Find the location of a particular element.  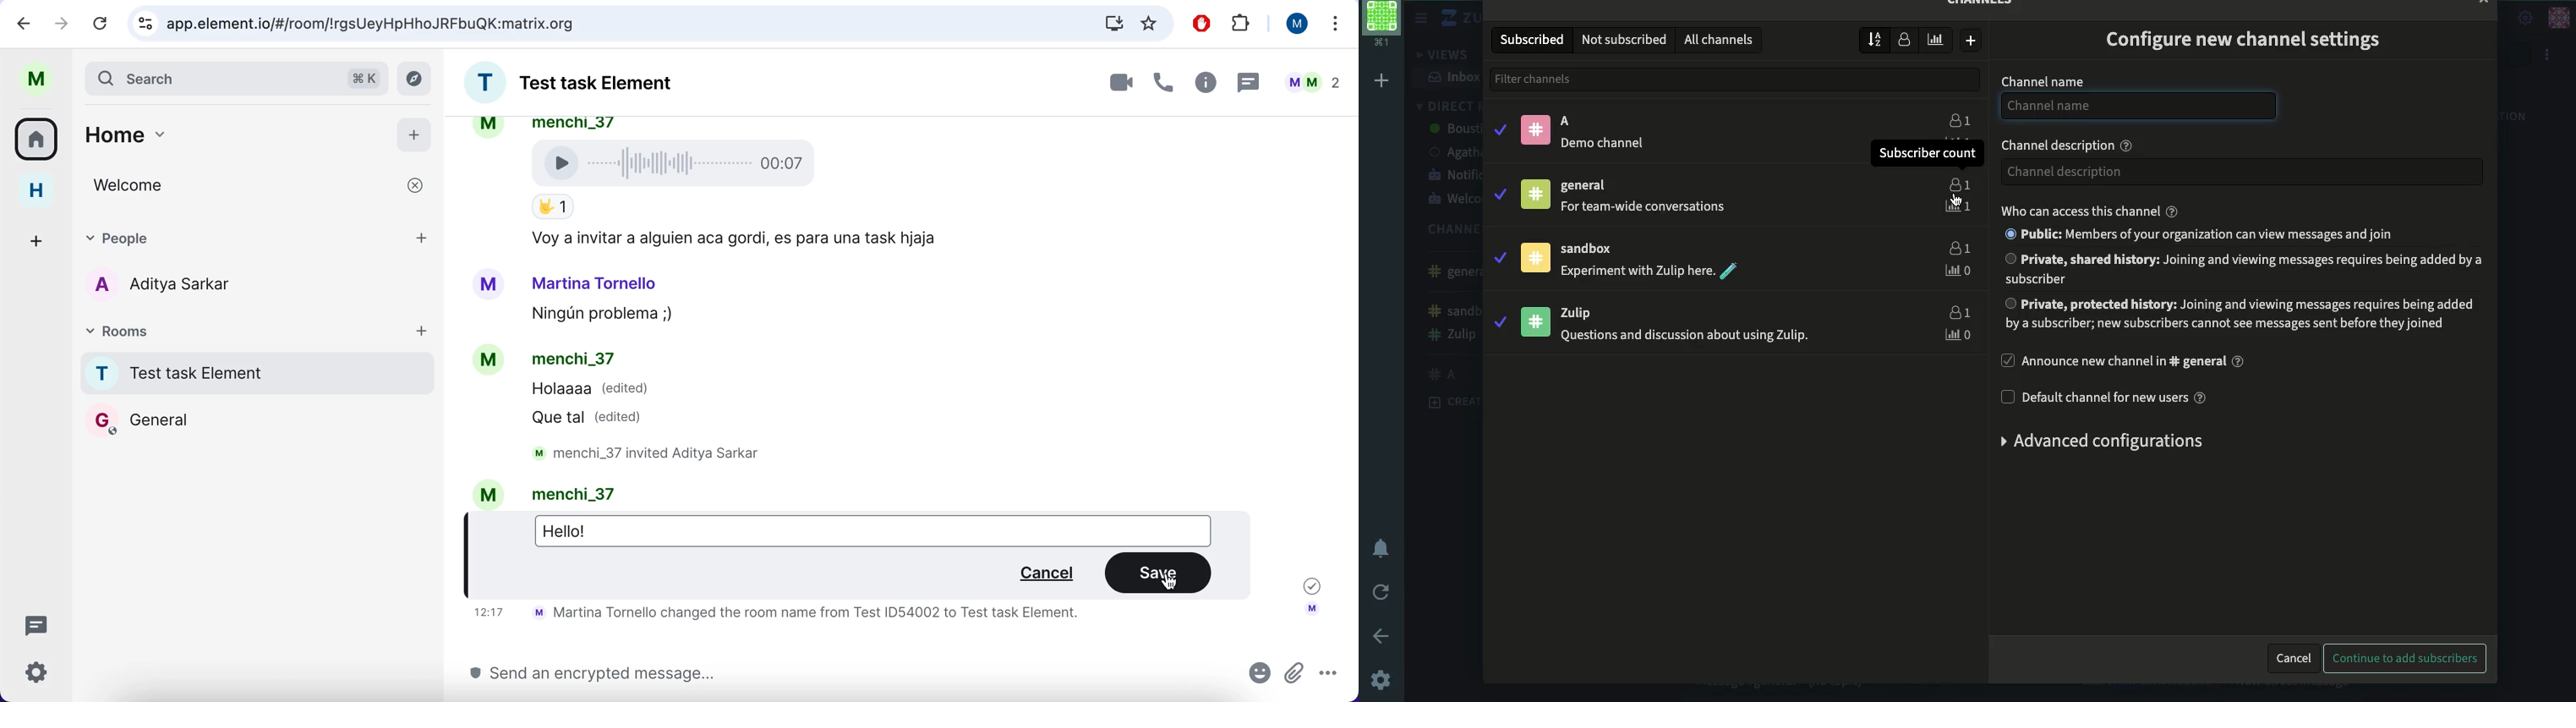

continue to add subscribers is located at coordinates (2403, 657).